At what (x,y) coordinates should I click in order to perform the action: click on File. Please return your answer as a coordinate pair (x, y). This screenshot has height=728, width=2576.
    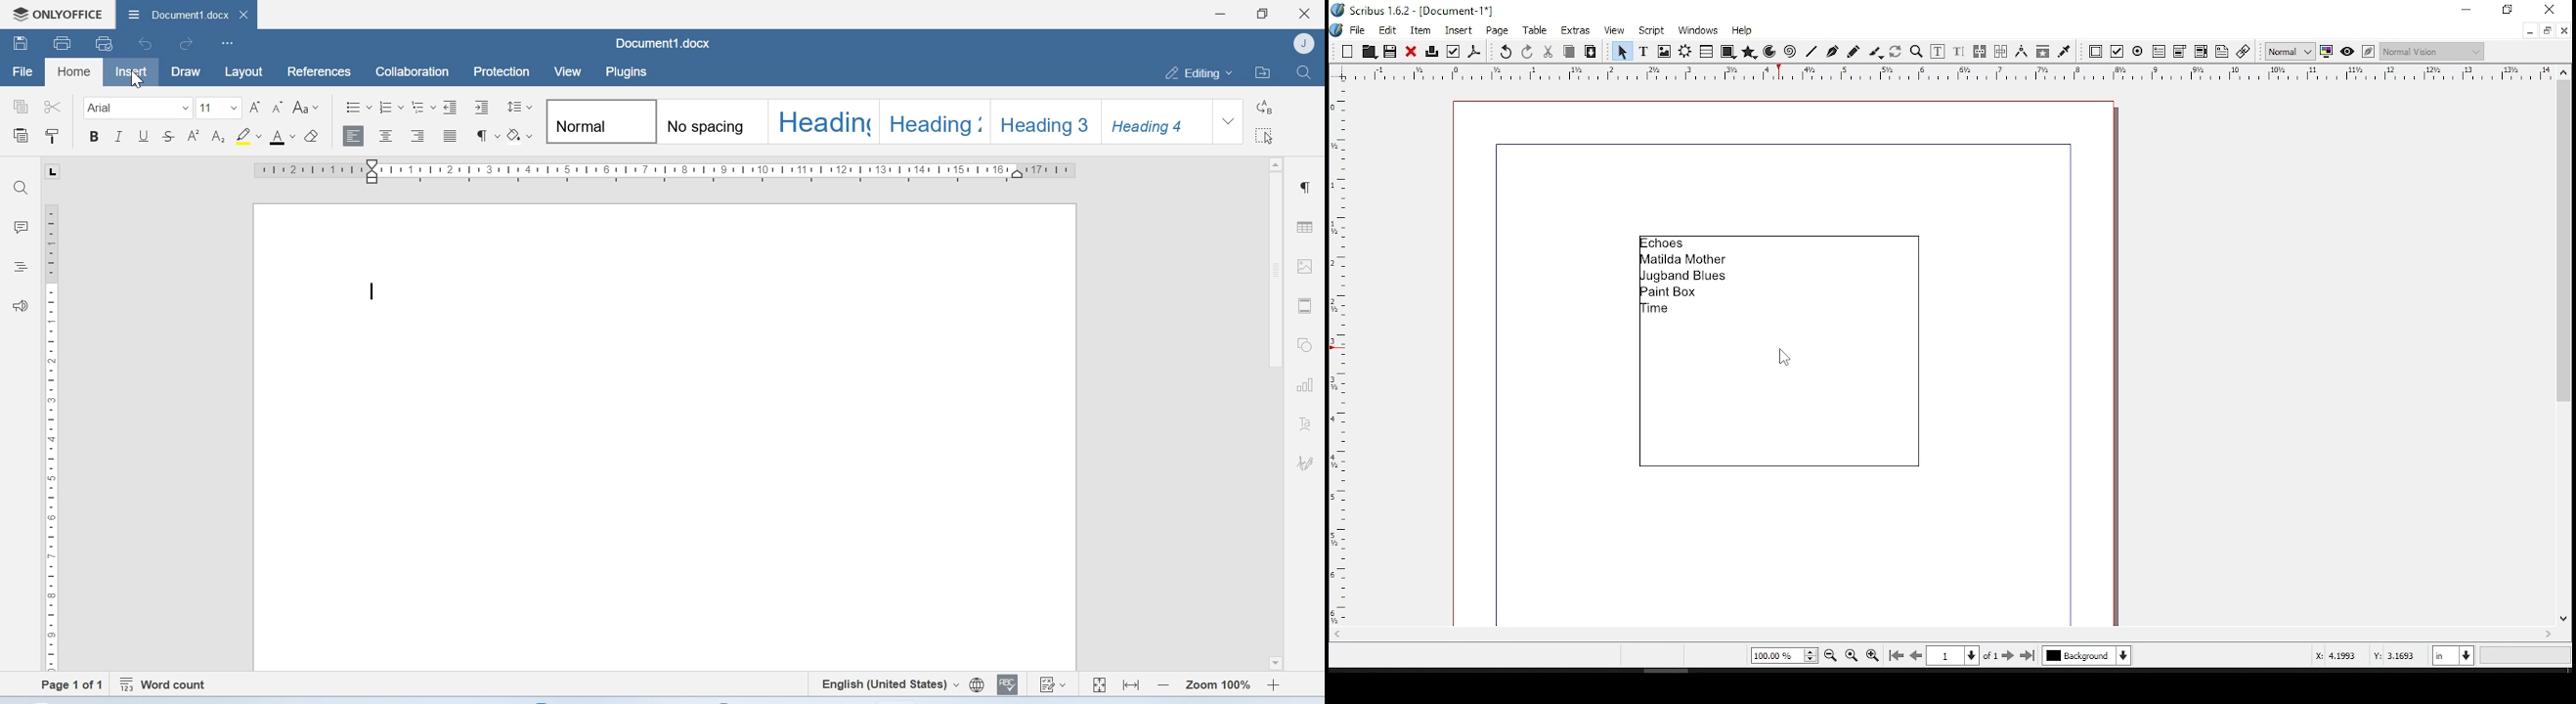
    Looking at the image, I should click on (21, 72).